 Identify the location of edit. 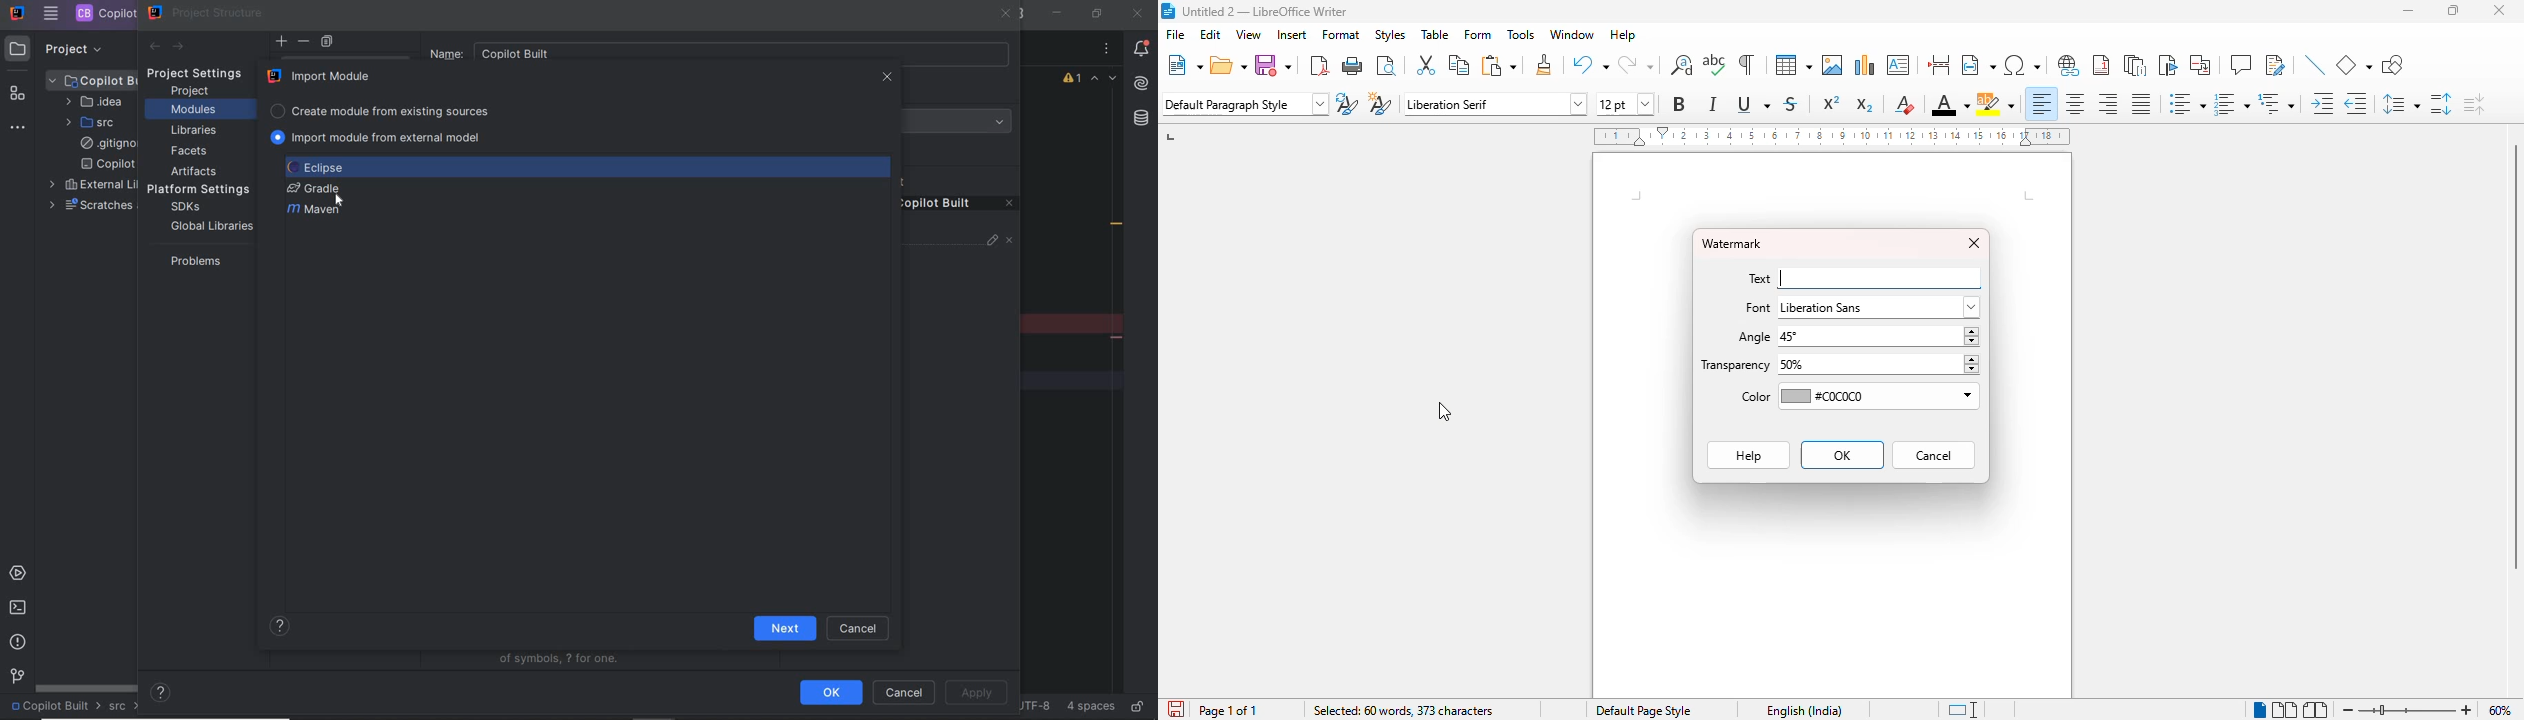
(1210, 34).